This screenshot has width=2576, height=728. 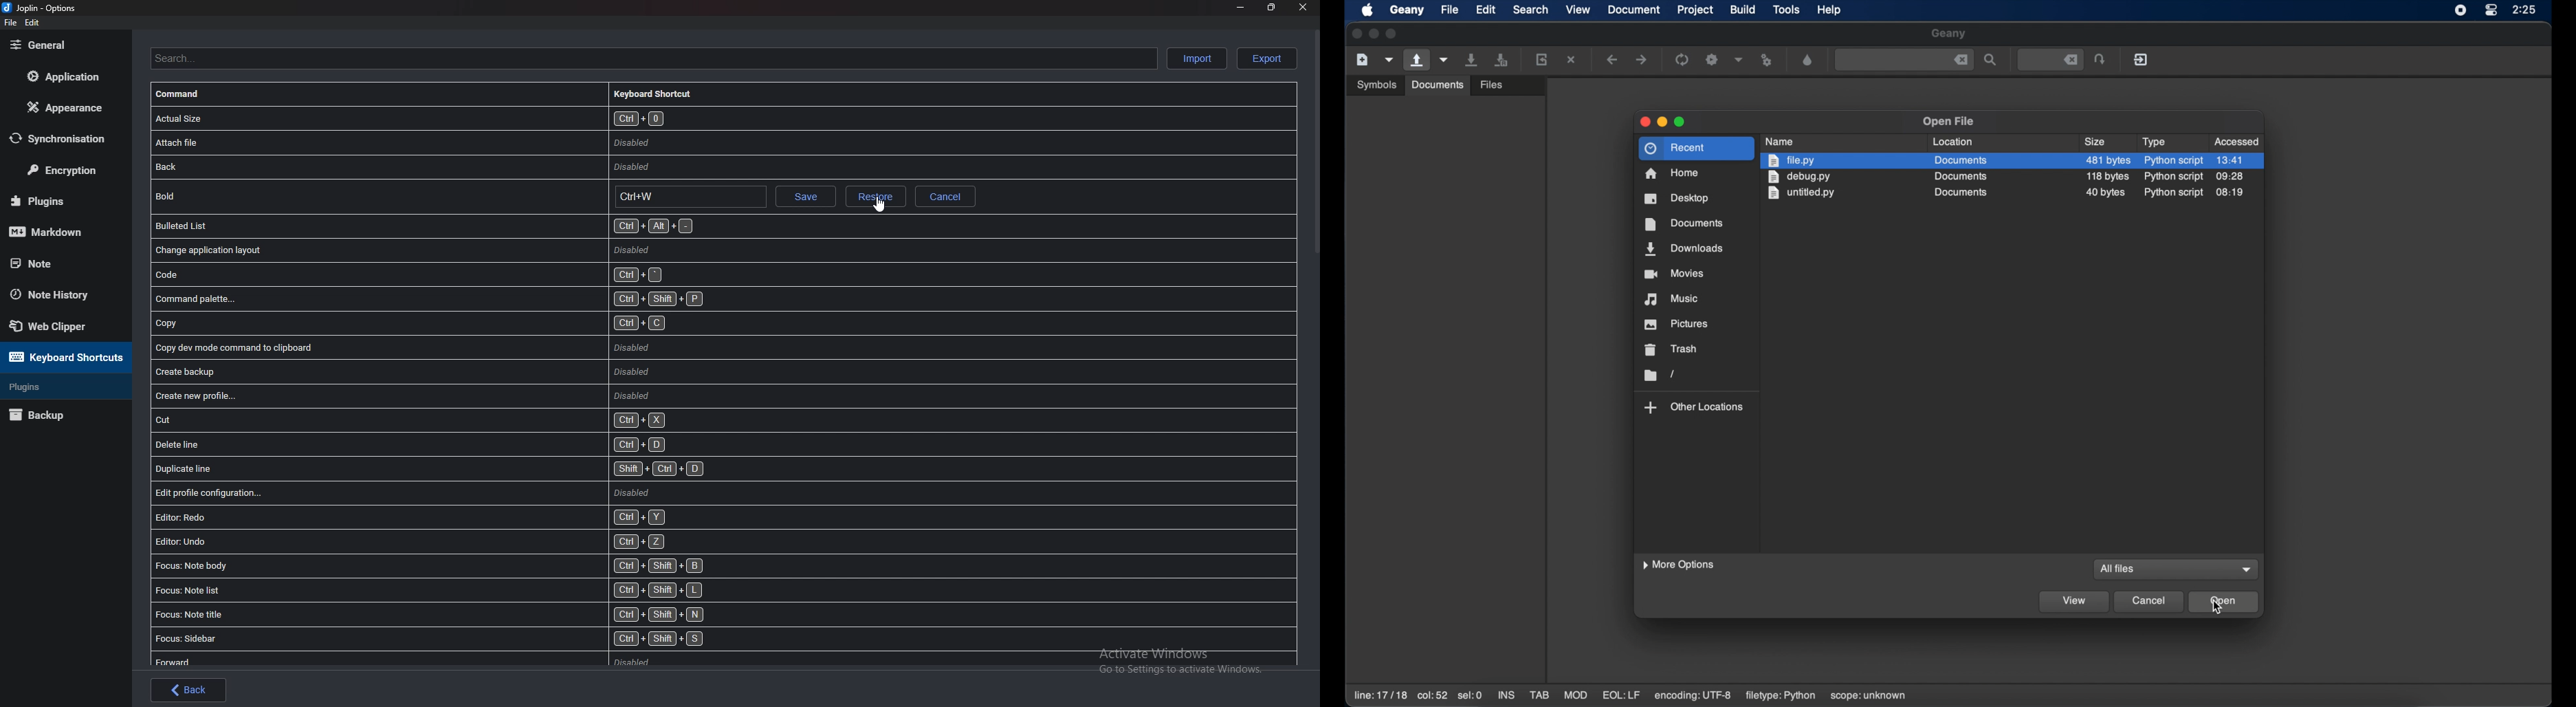 I want to click on cut, so click(x=419, y=420).